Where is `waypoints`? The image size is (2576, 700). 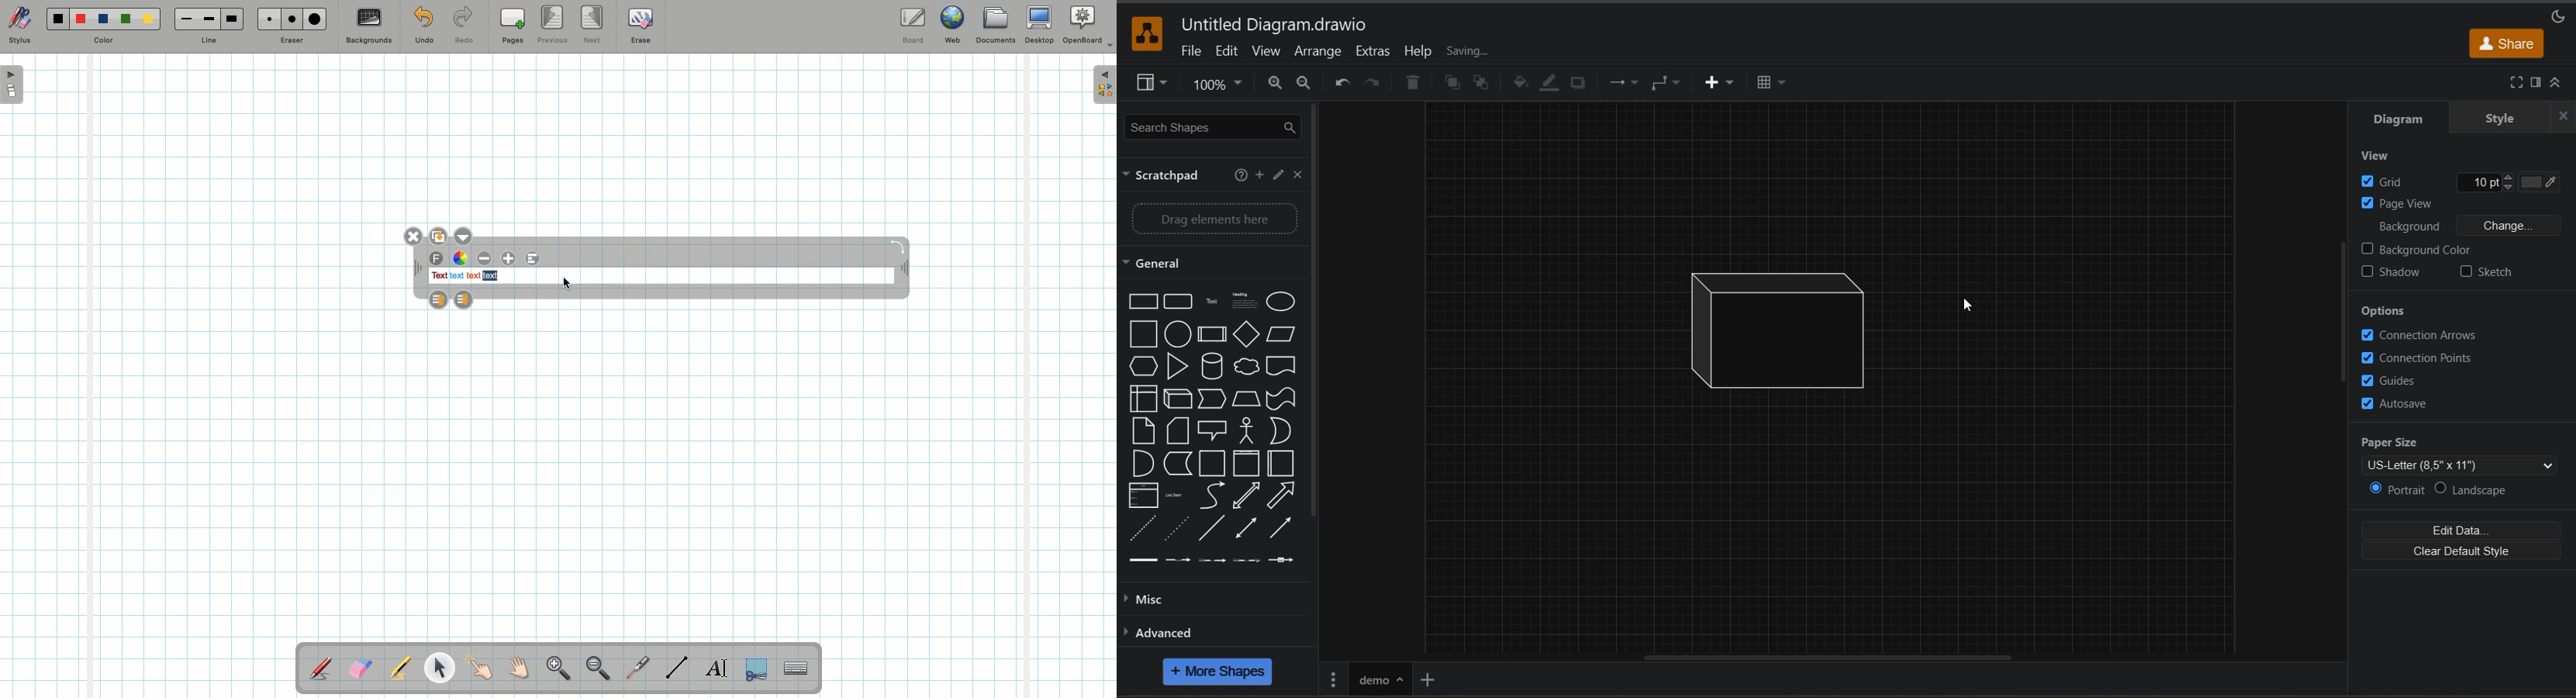 waypoints is located at coordinates (1669, 84).